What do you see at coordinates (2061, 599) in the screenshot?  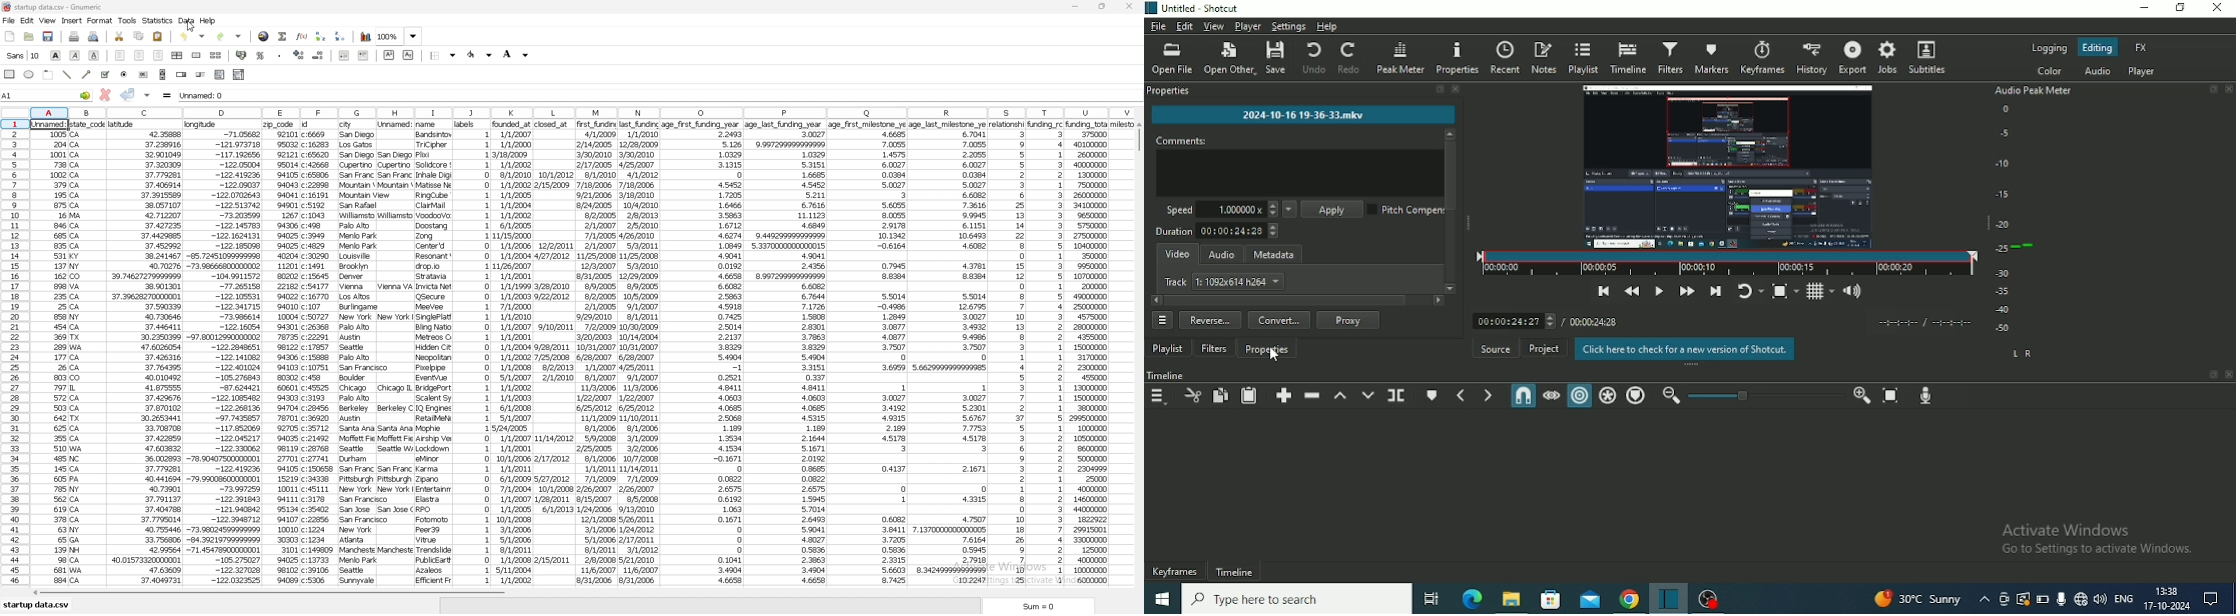 I see `Mic` at bounding box center [2061, 599].